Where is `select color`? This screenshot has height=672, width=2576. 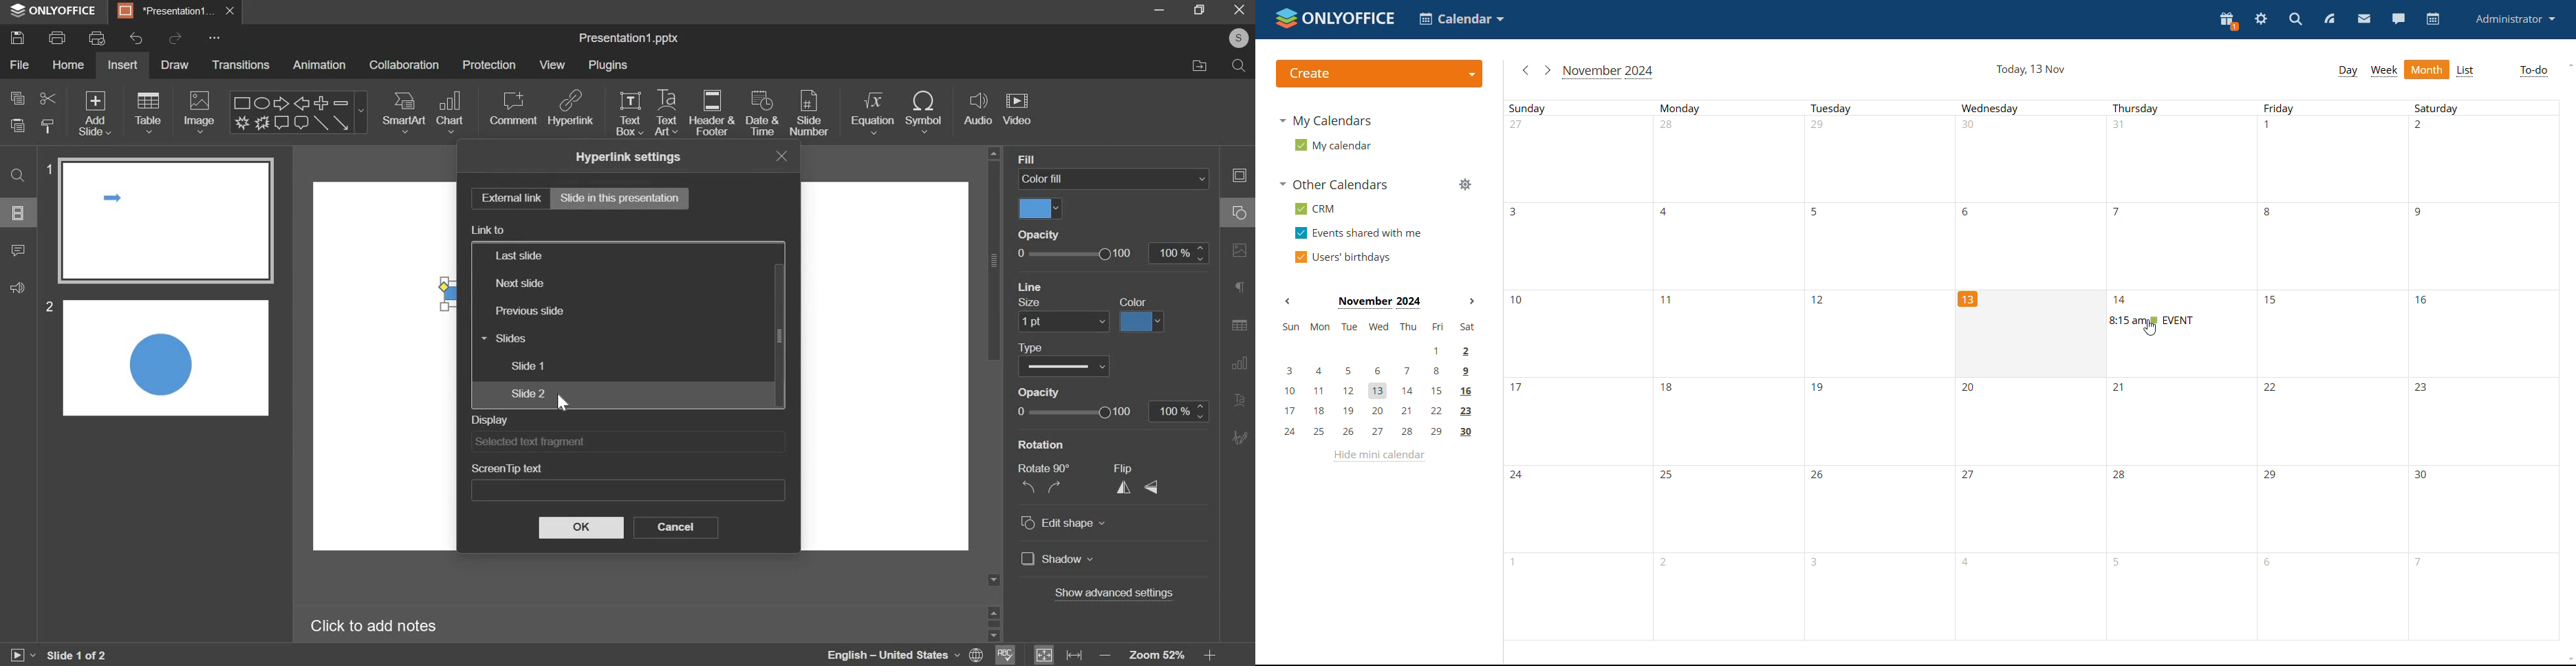
select color is located at coordinates (1143, 322).